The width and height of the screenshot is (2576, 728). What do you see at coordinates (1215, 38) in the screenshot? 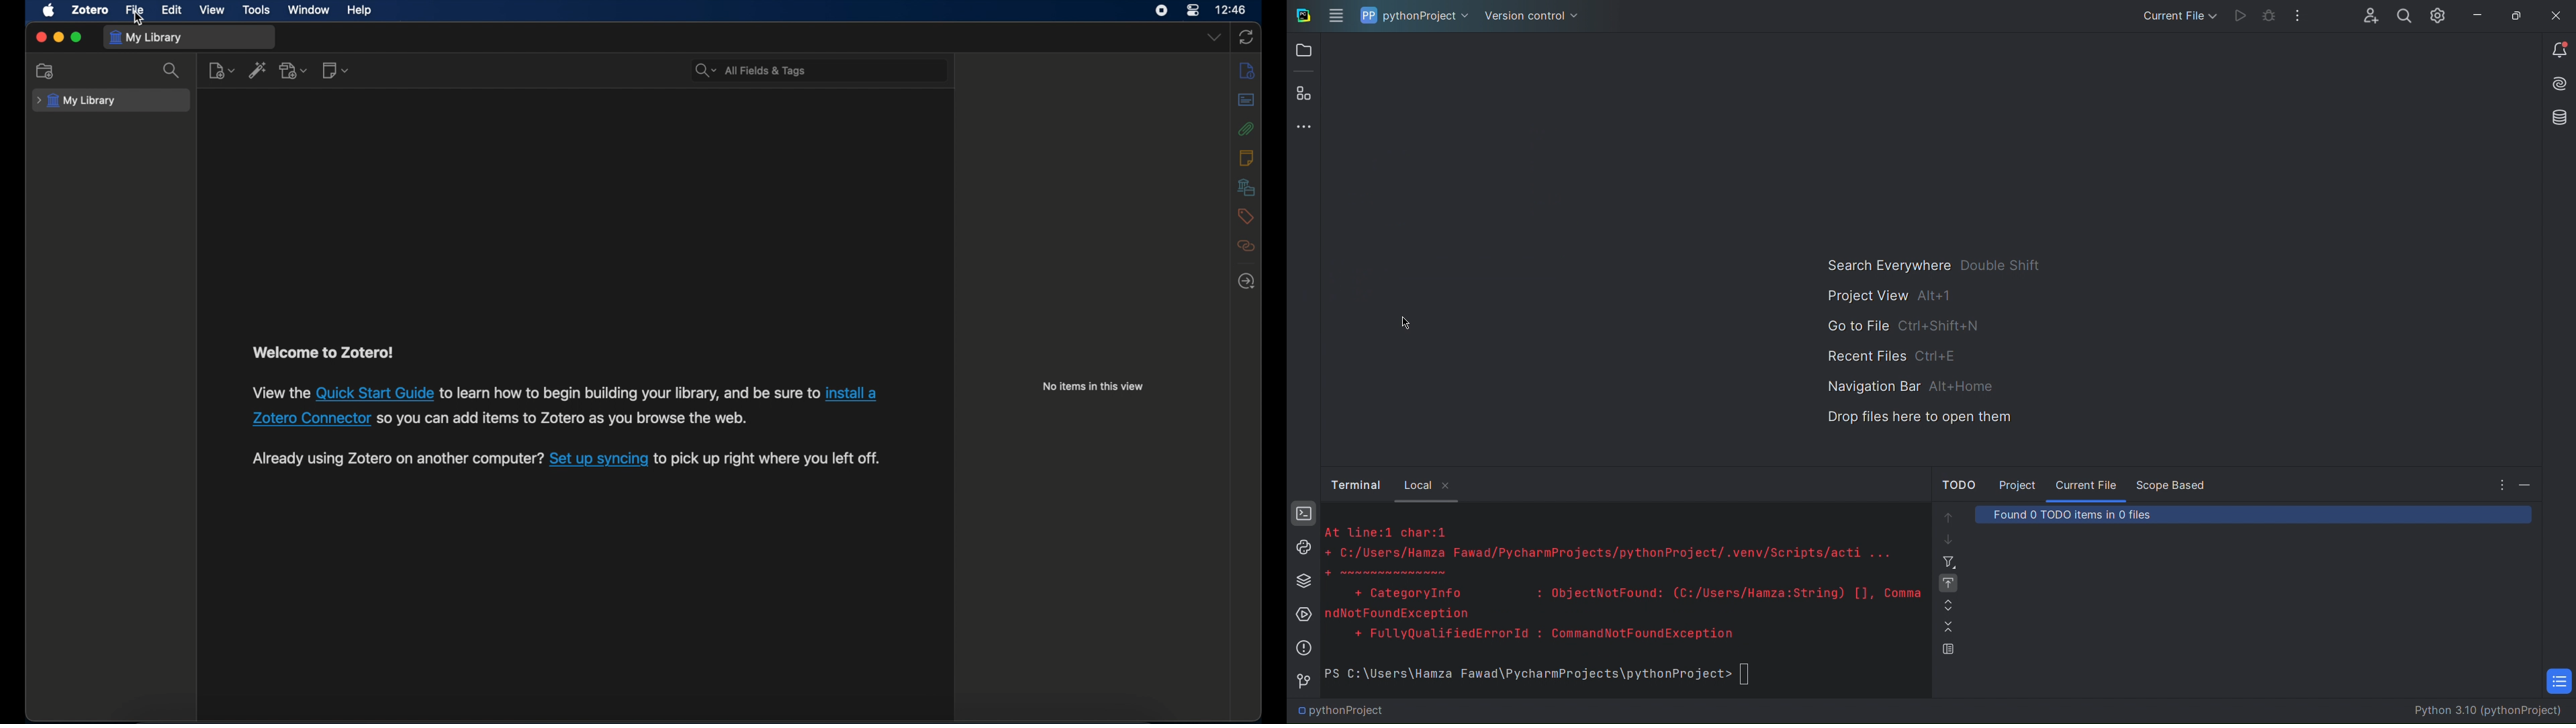
I see `drop-down` at bounding box center [1215, 38].